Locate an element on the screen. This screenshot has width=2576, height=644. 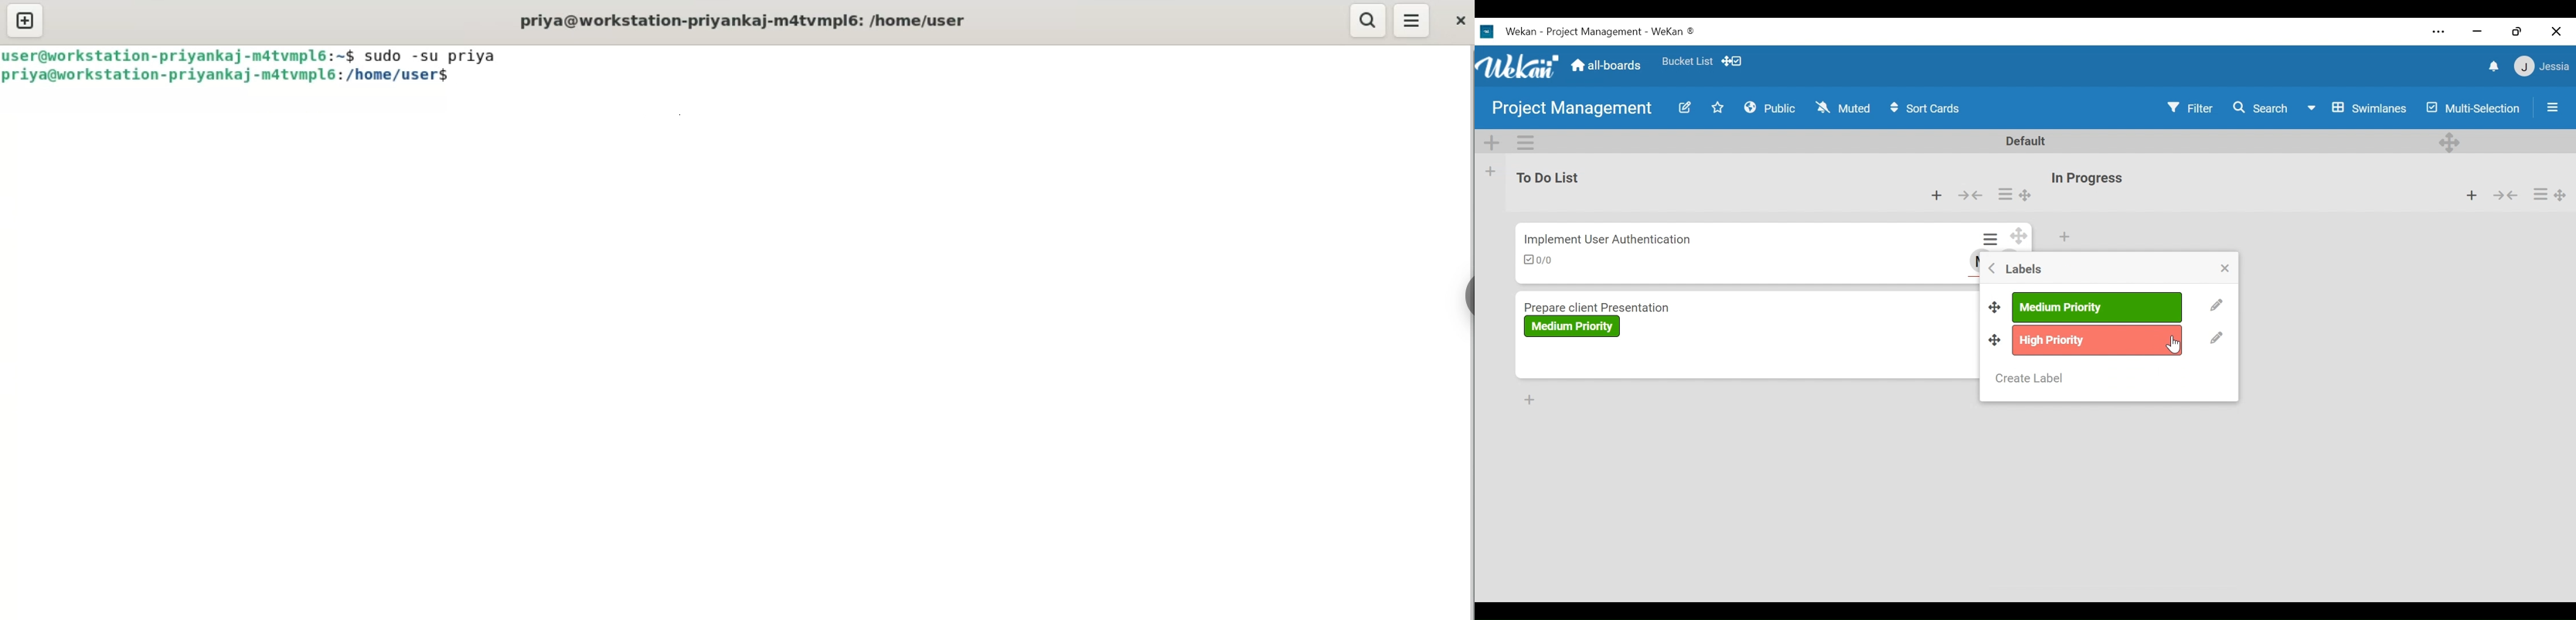
label is located at coordinates (2097, 339).